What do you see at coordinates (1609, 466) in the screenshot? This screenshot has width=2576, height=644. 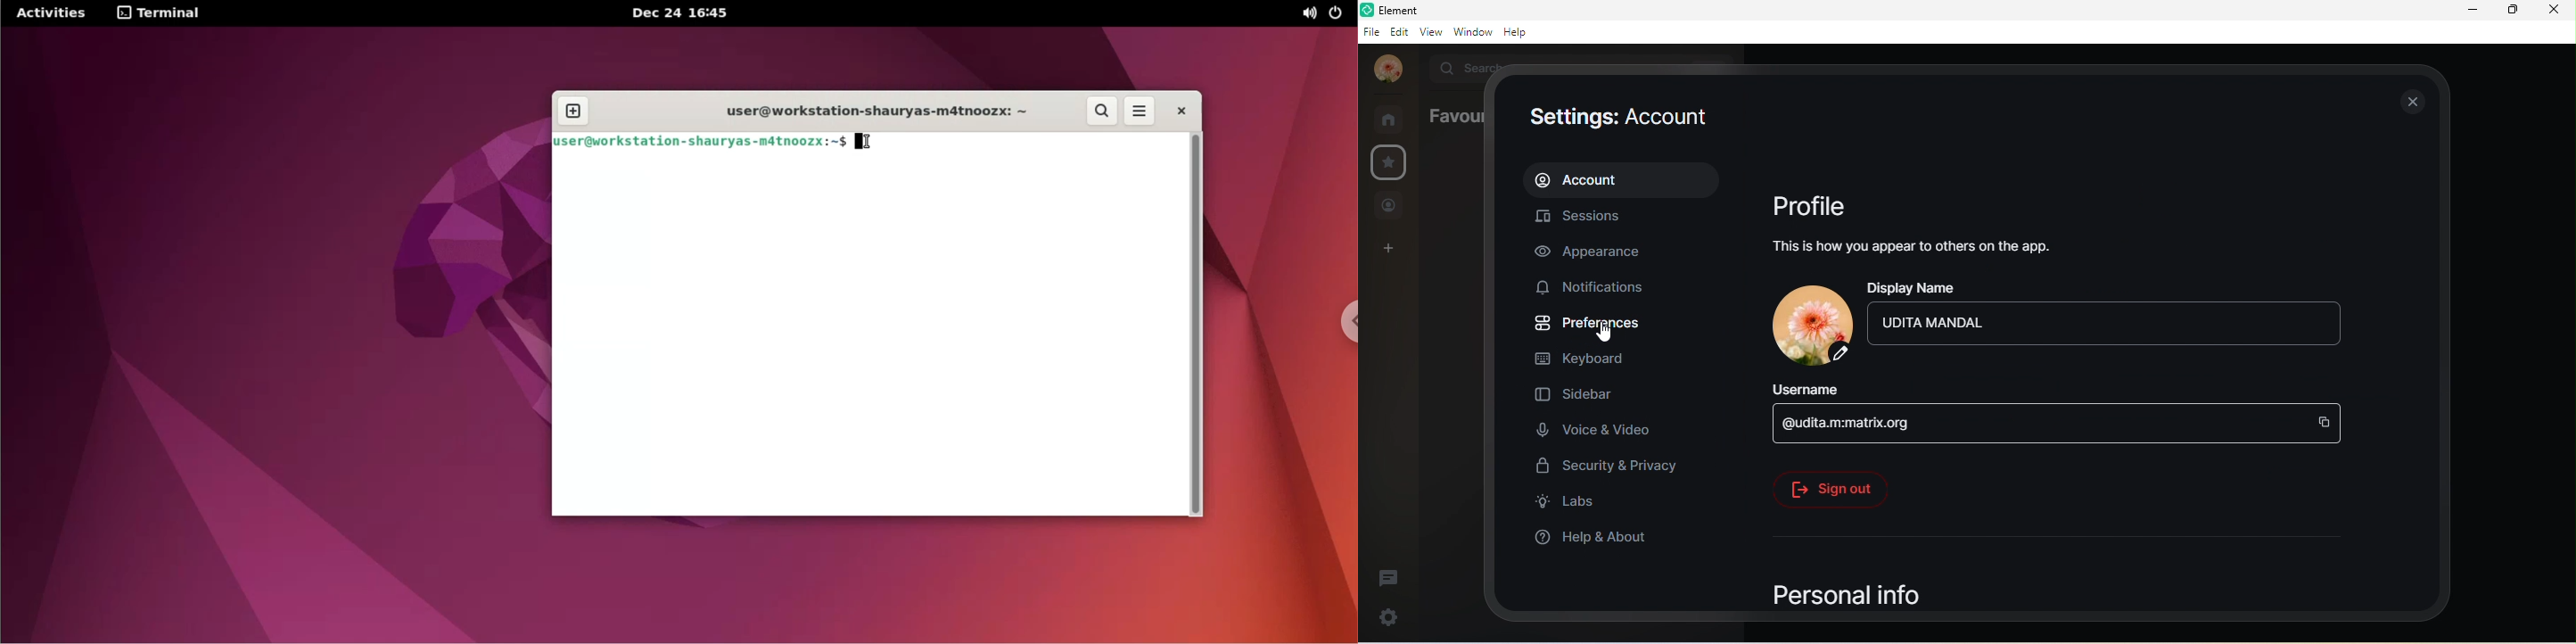 I see `security and privacy` at bounding box center [1609, 466].